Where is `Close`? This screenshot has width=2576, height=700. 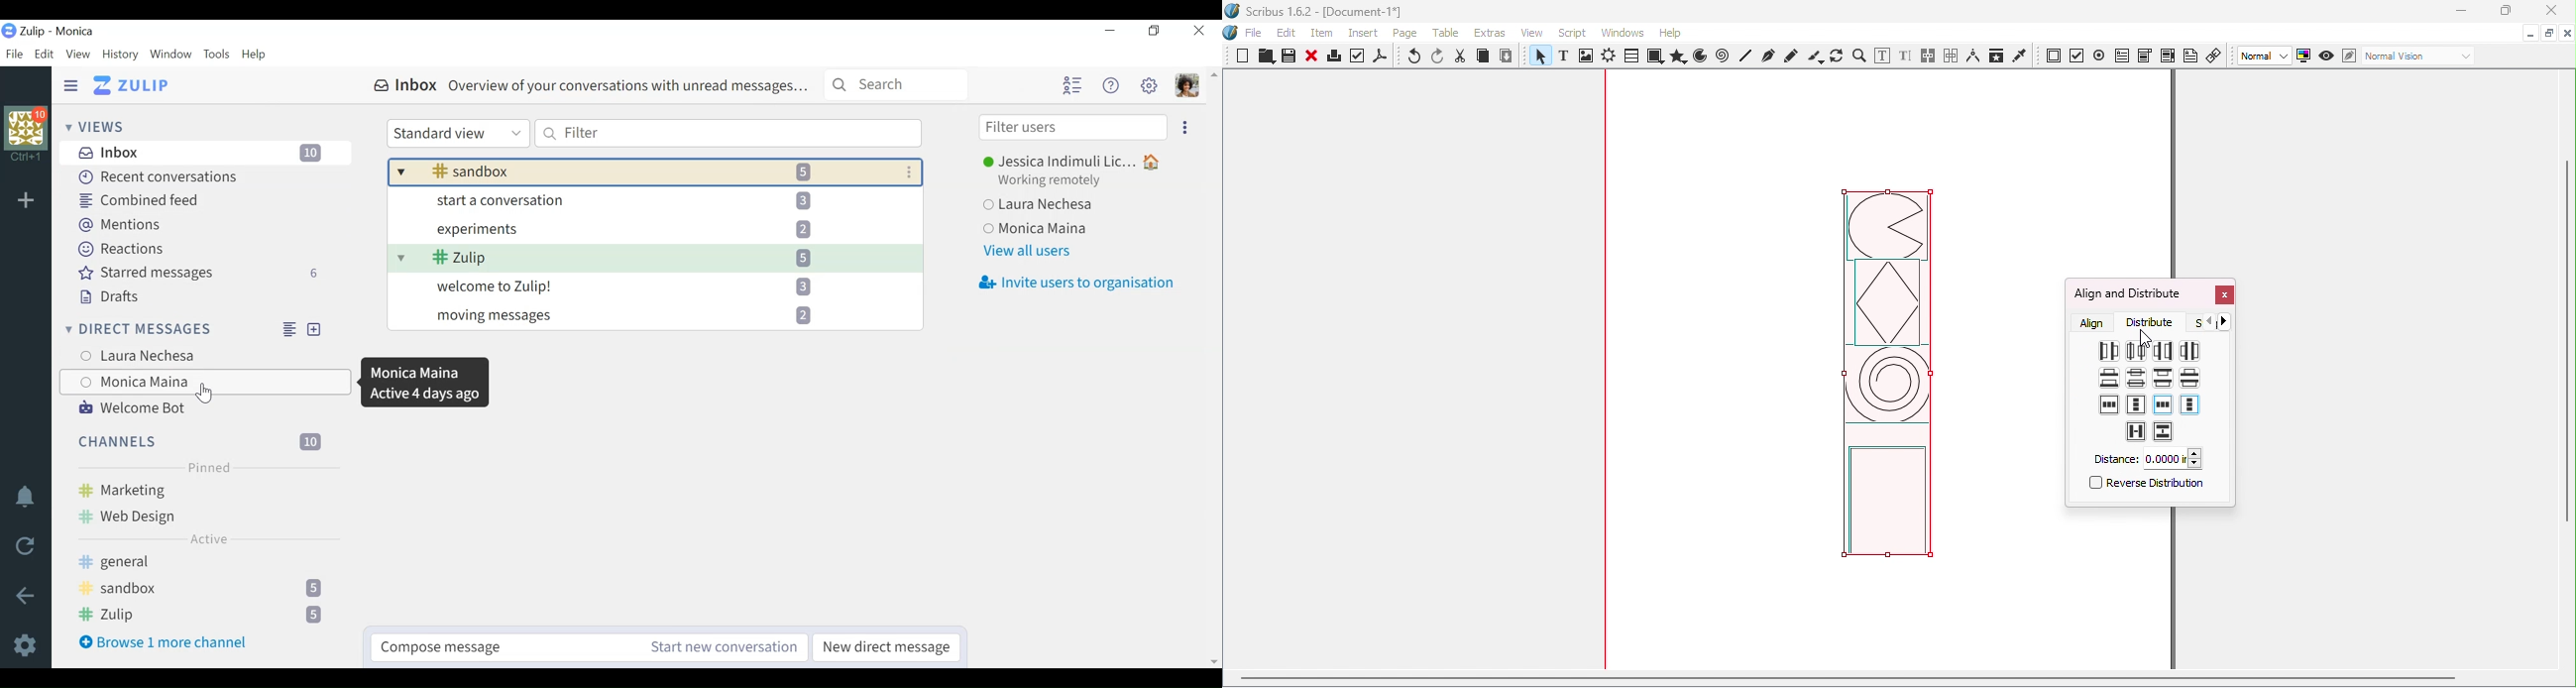 Close is located at coordinates (2223, 296).